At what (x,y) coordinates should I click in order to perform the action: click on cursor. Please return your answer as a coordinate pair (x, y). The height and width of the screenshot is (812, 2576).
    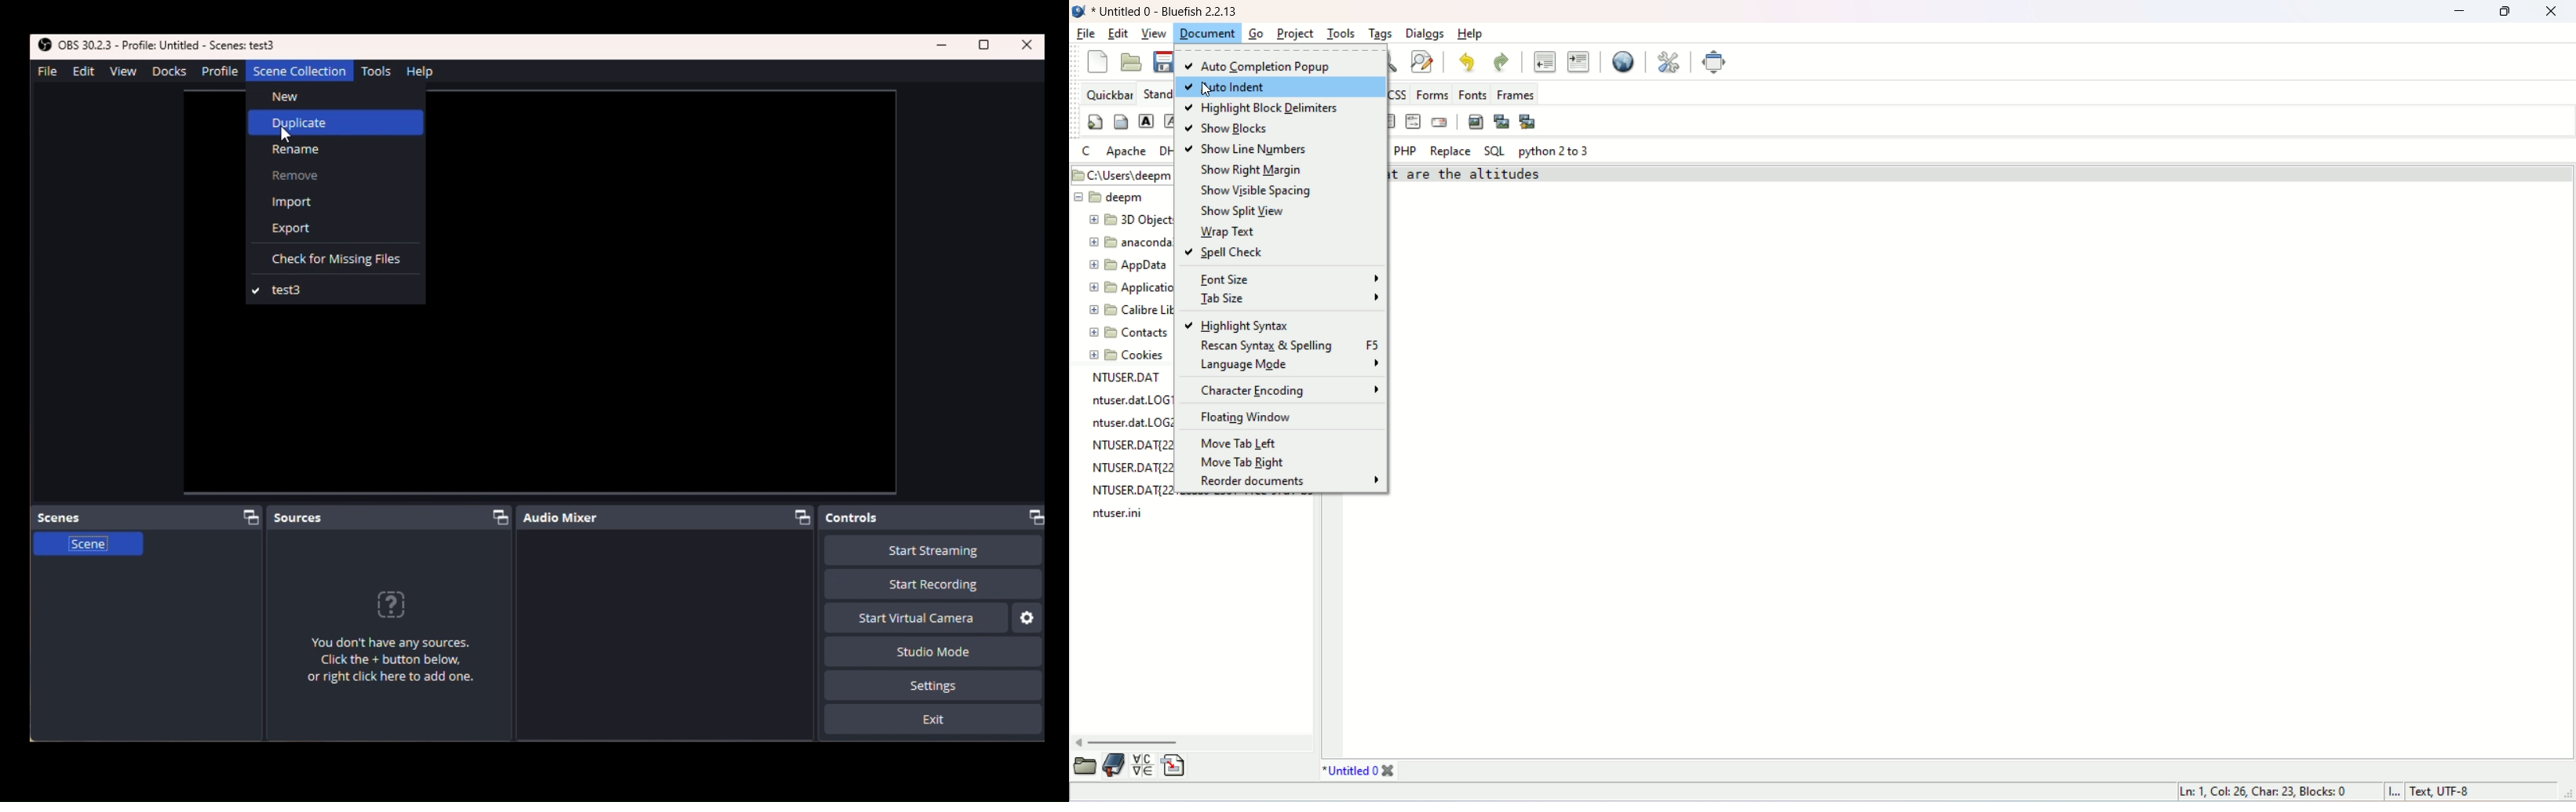
    Looking at the image, I should click on (286, 137).